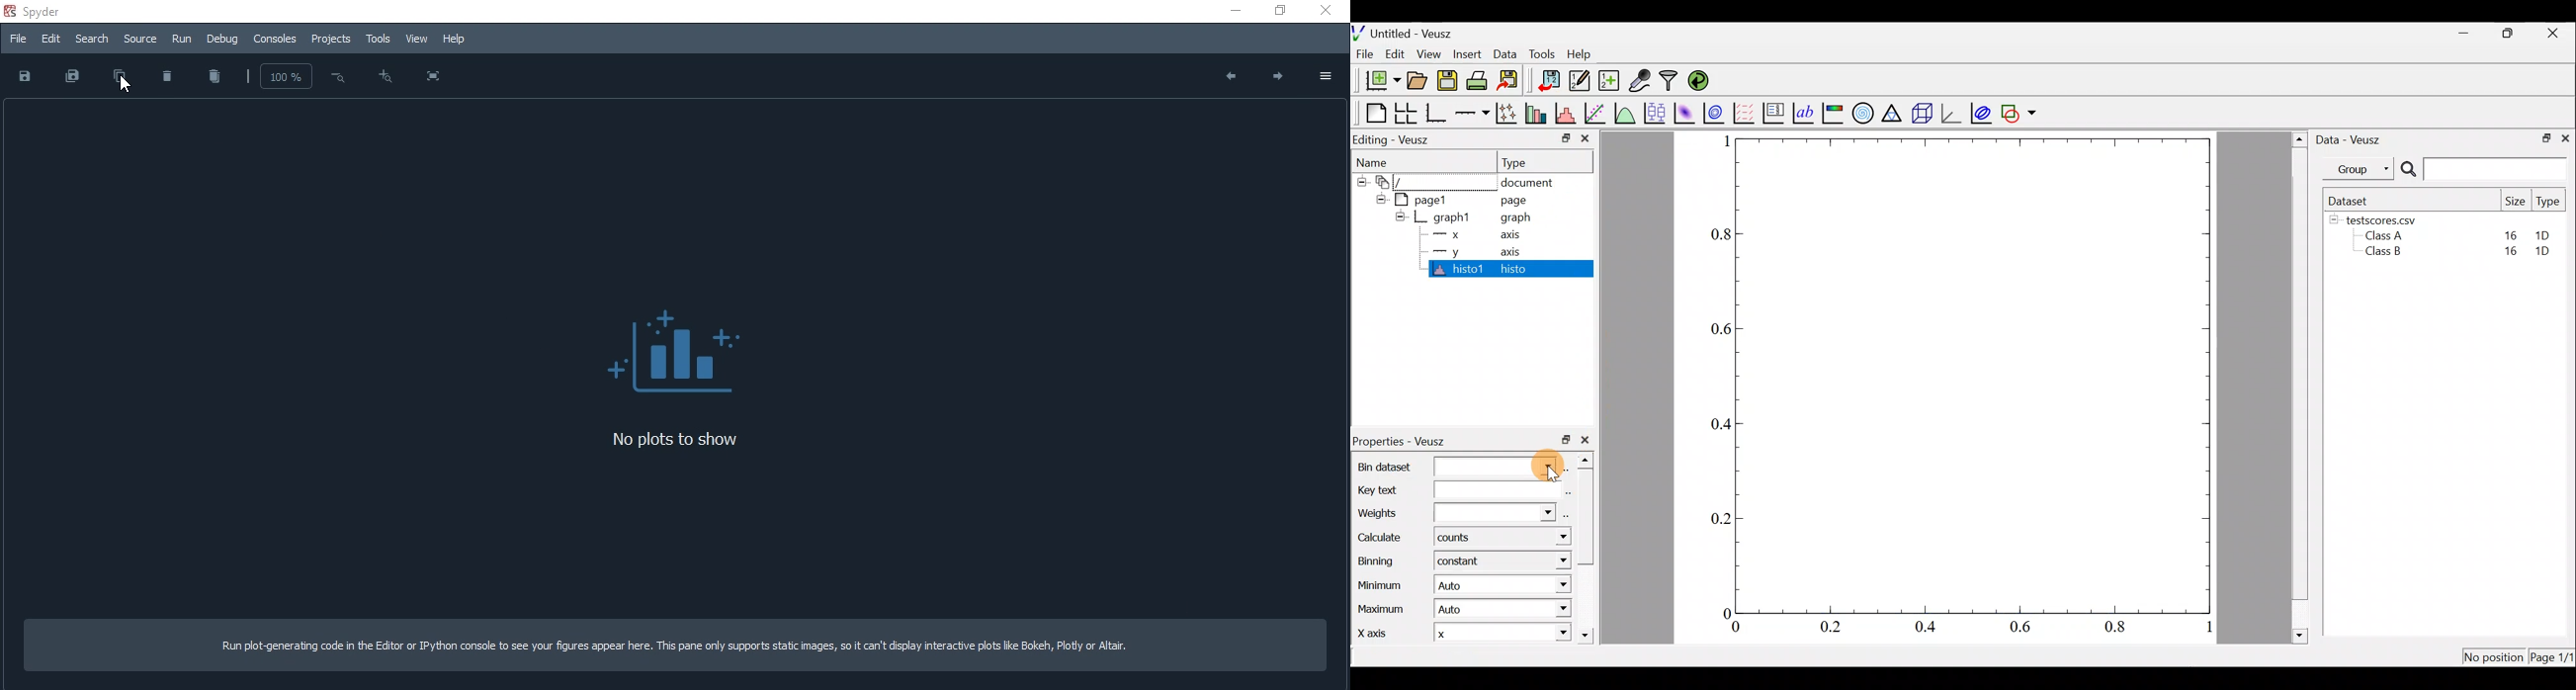 The height and width of the screenshot is (700, 2576). What do you see at coordinates (142, 40) in the screenshot?
I see `source` at bounding box center [142, 40].